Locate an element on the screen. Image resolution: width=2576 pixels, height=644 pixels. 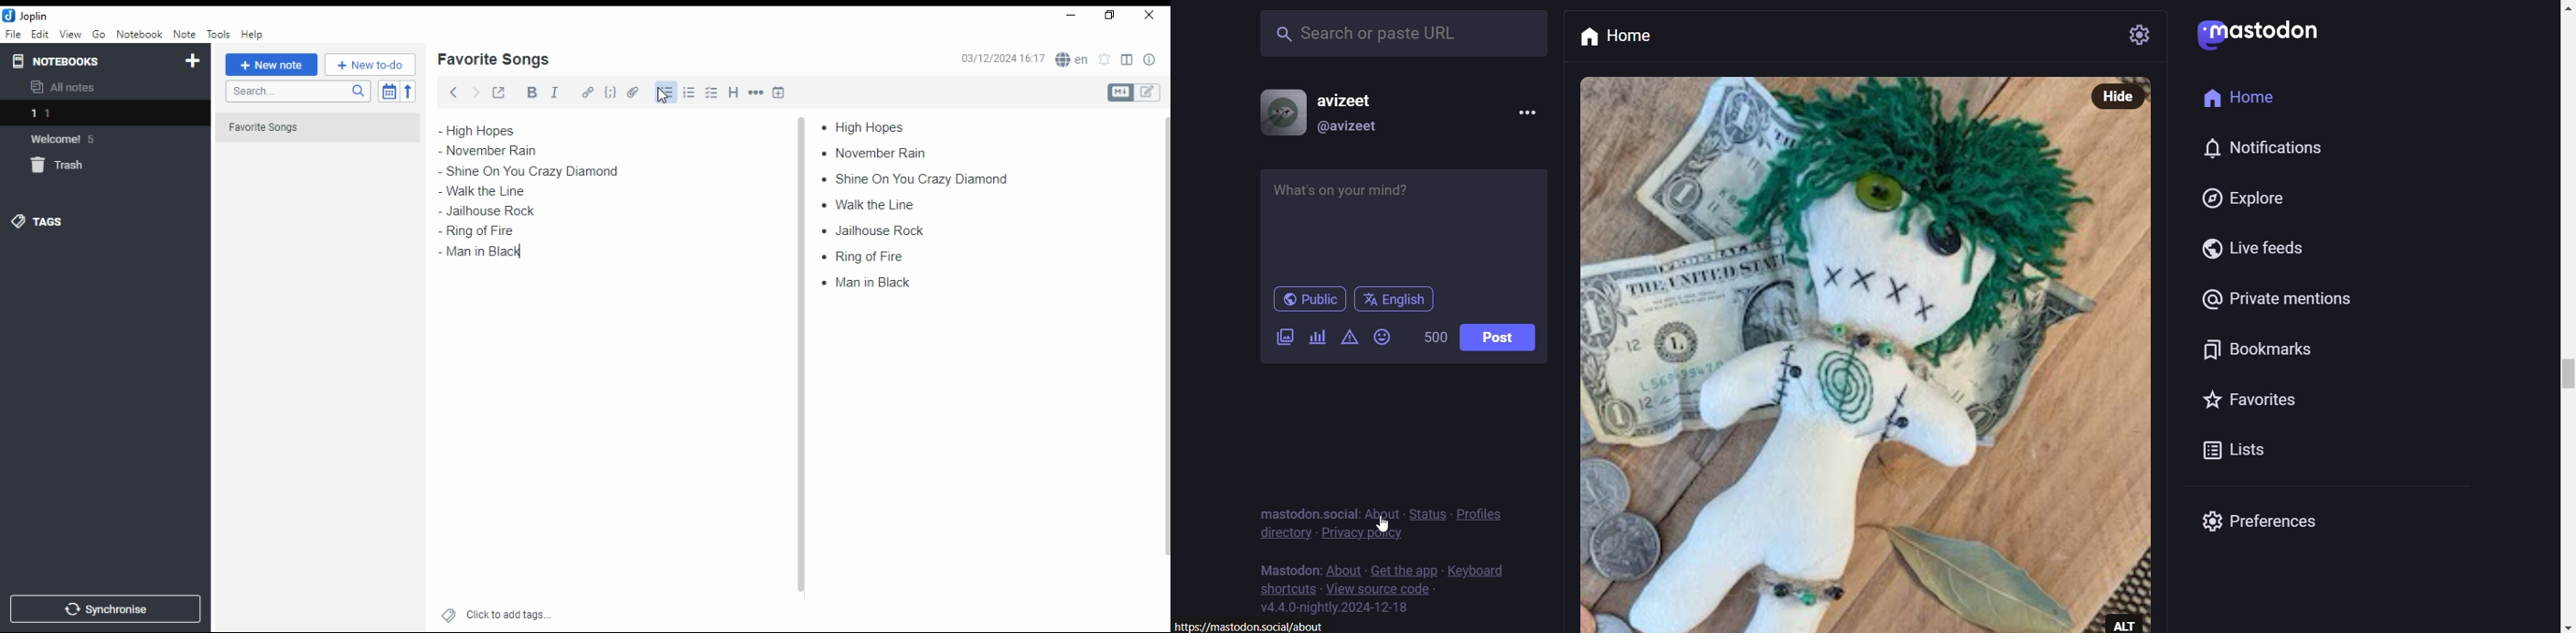
man in black is located at coordinates (874, 280).